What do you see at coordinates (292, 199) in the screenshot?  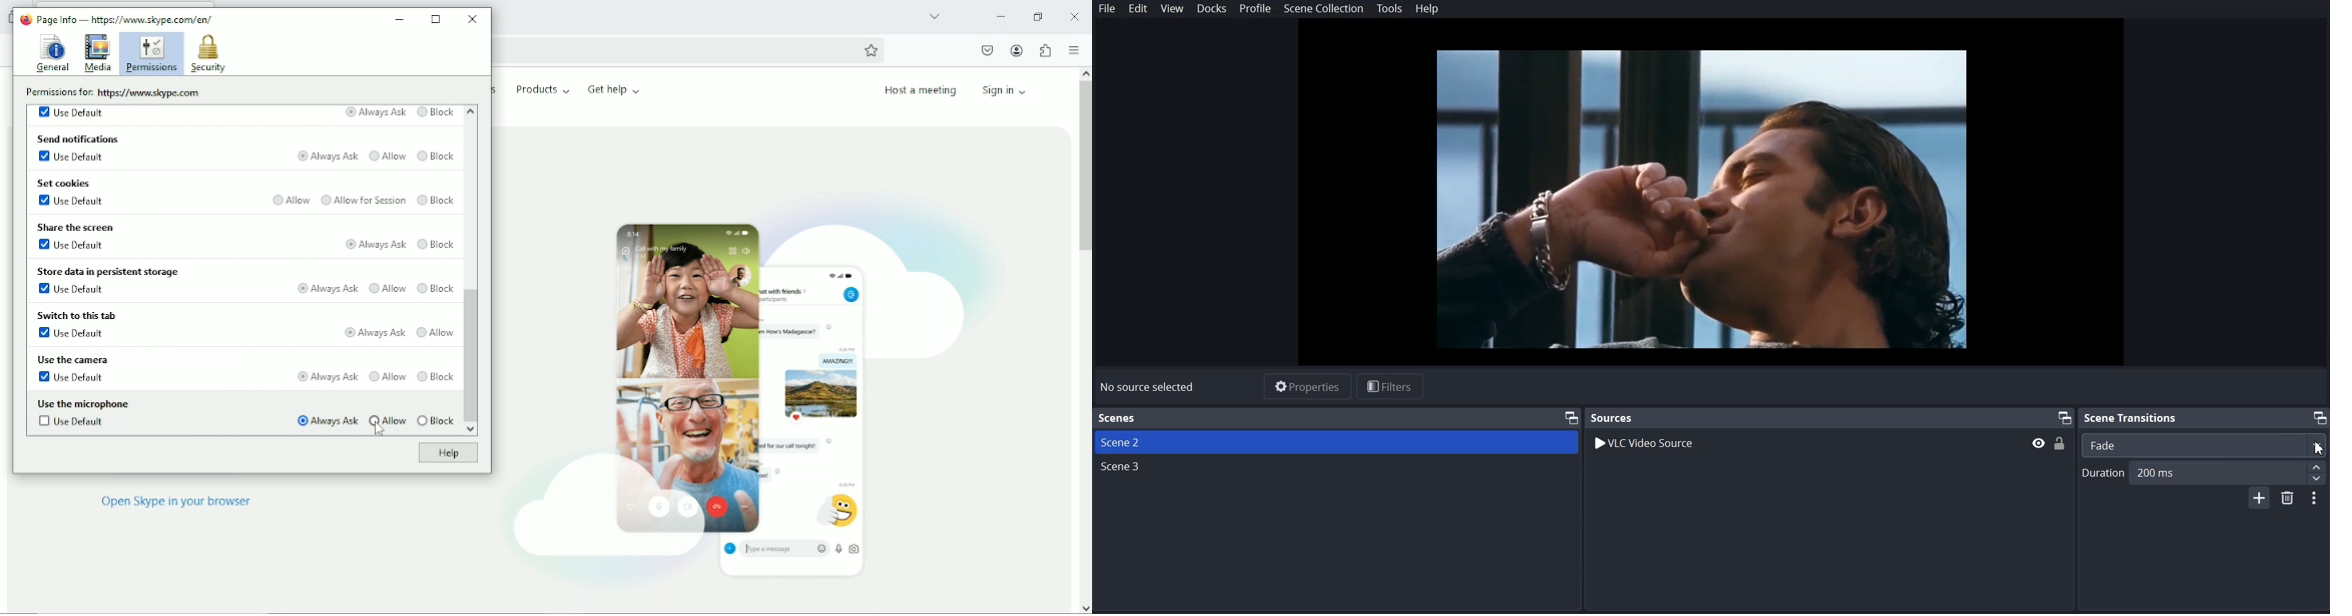 I see `Allow` at bounding box center [292, 199].